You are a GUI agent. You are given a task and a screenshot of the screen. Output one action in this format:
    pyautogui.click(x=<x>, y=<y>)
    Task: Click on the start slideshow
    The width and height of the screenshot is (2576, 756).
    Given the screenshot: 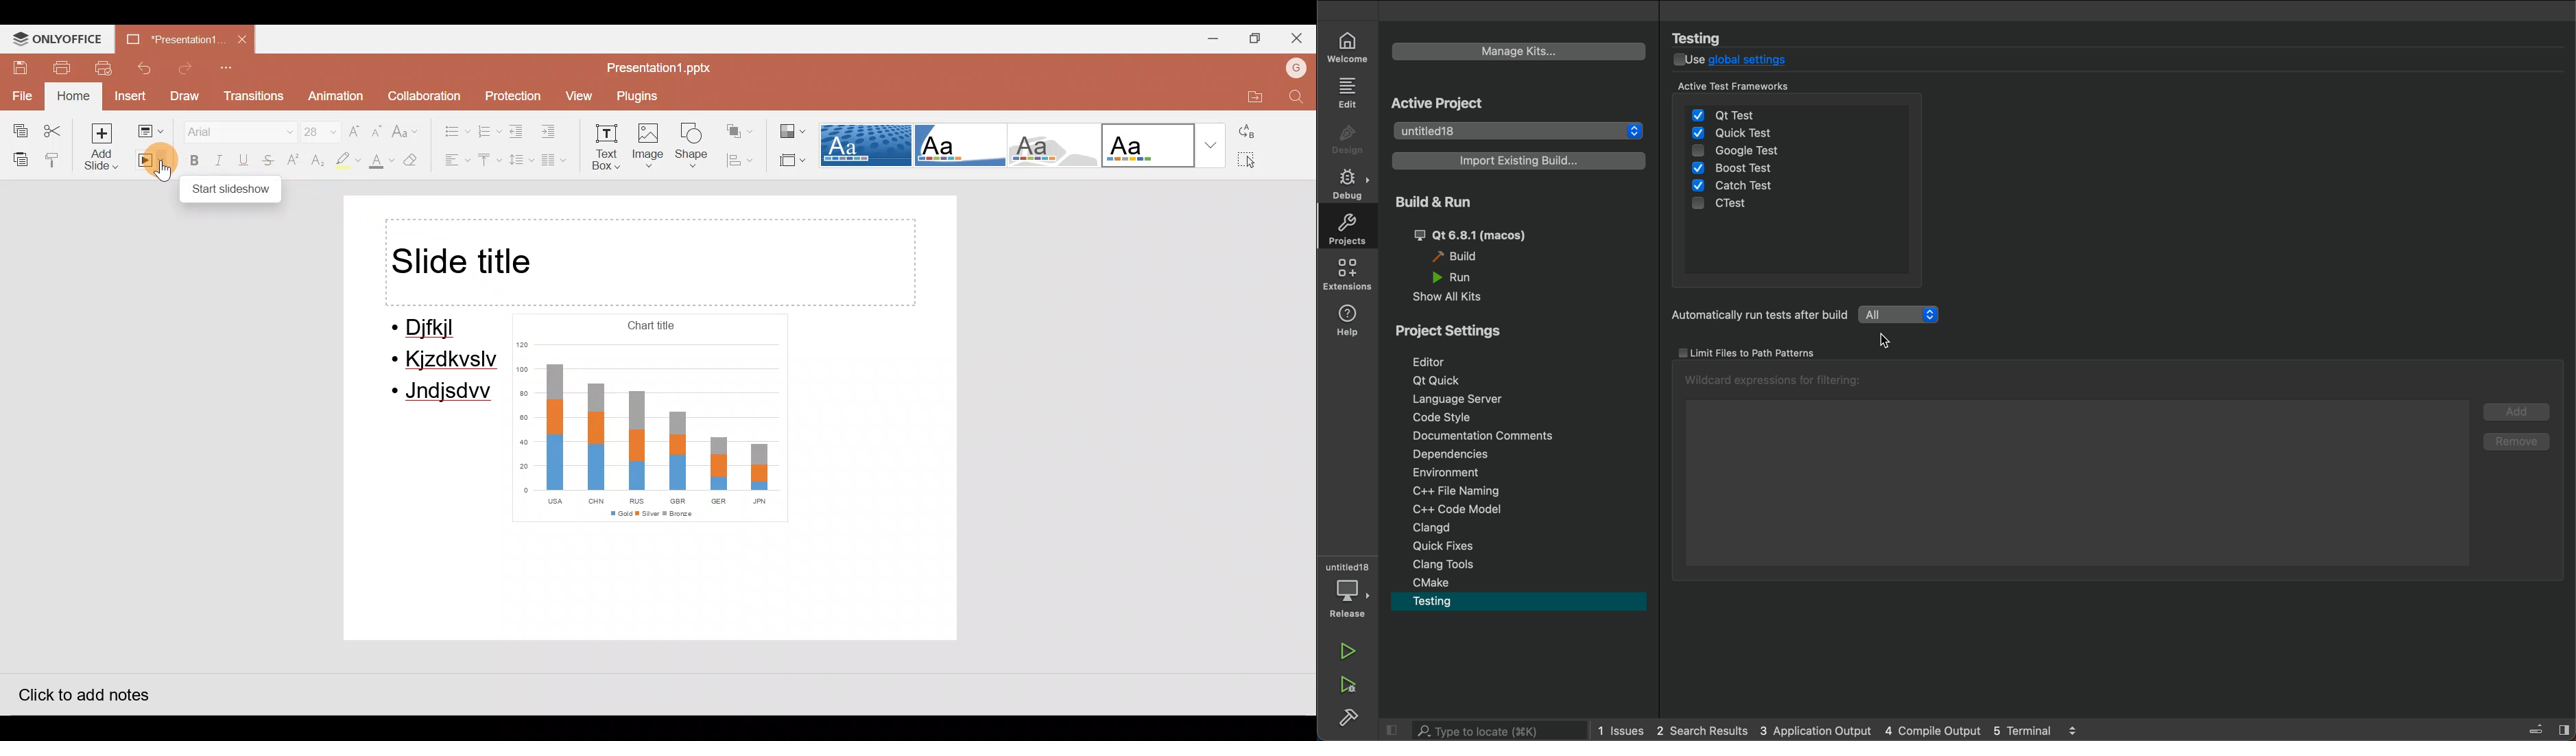 What is the action you would take?
    pyautogui.click(x=230, y=189)
    